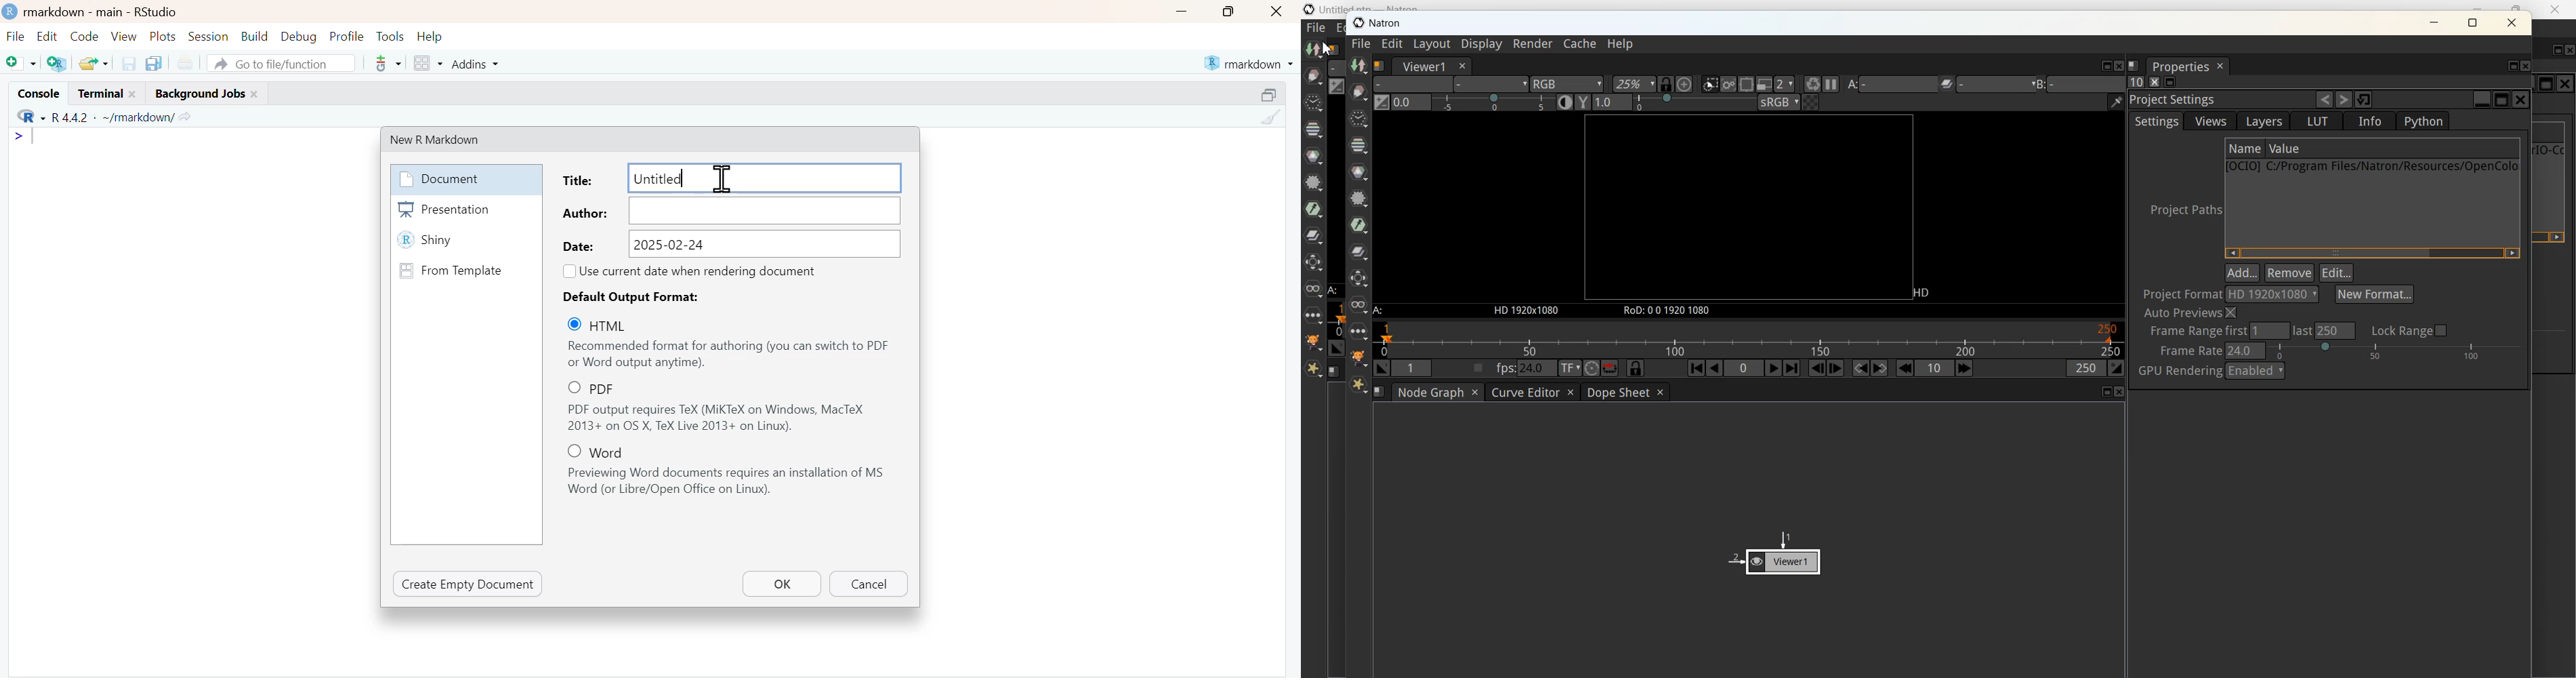  Describe the element at coordinates (164, 37) in the screenshot. I see `Plots` at that location.